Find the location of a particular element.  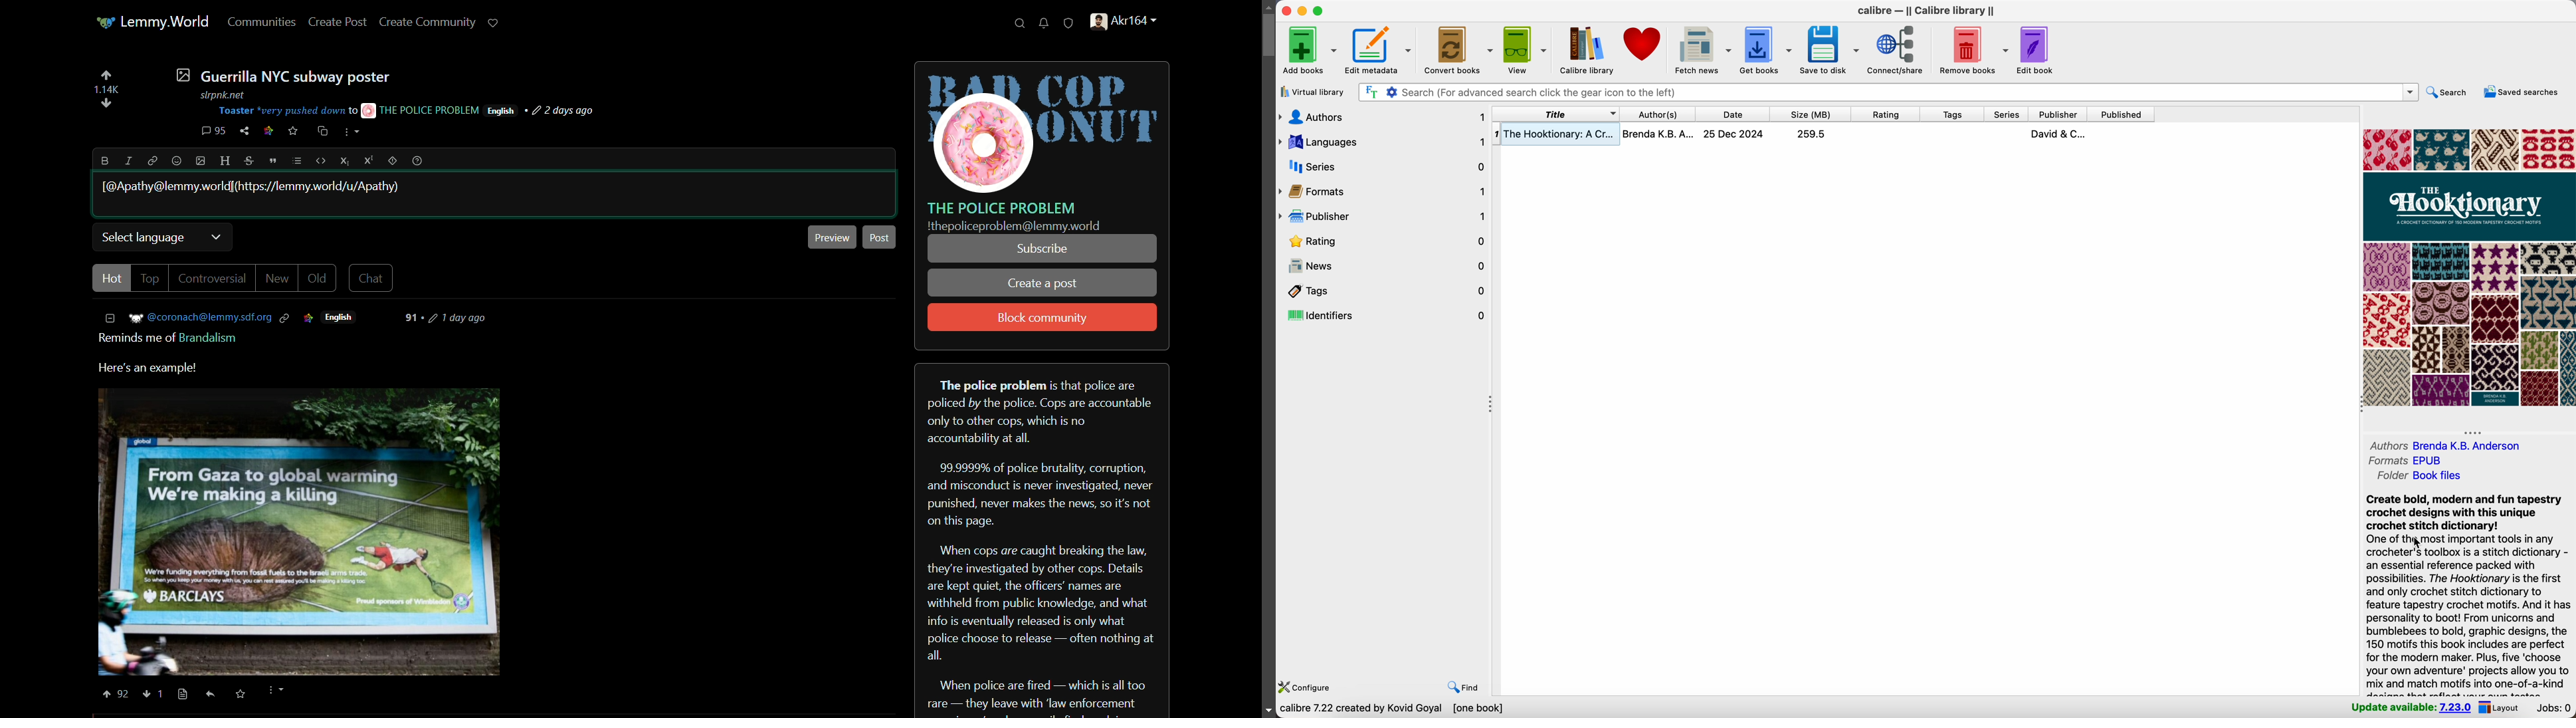

 is located at coordinates (165, 692).